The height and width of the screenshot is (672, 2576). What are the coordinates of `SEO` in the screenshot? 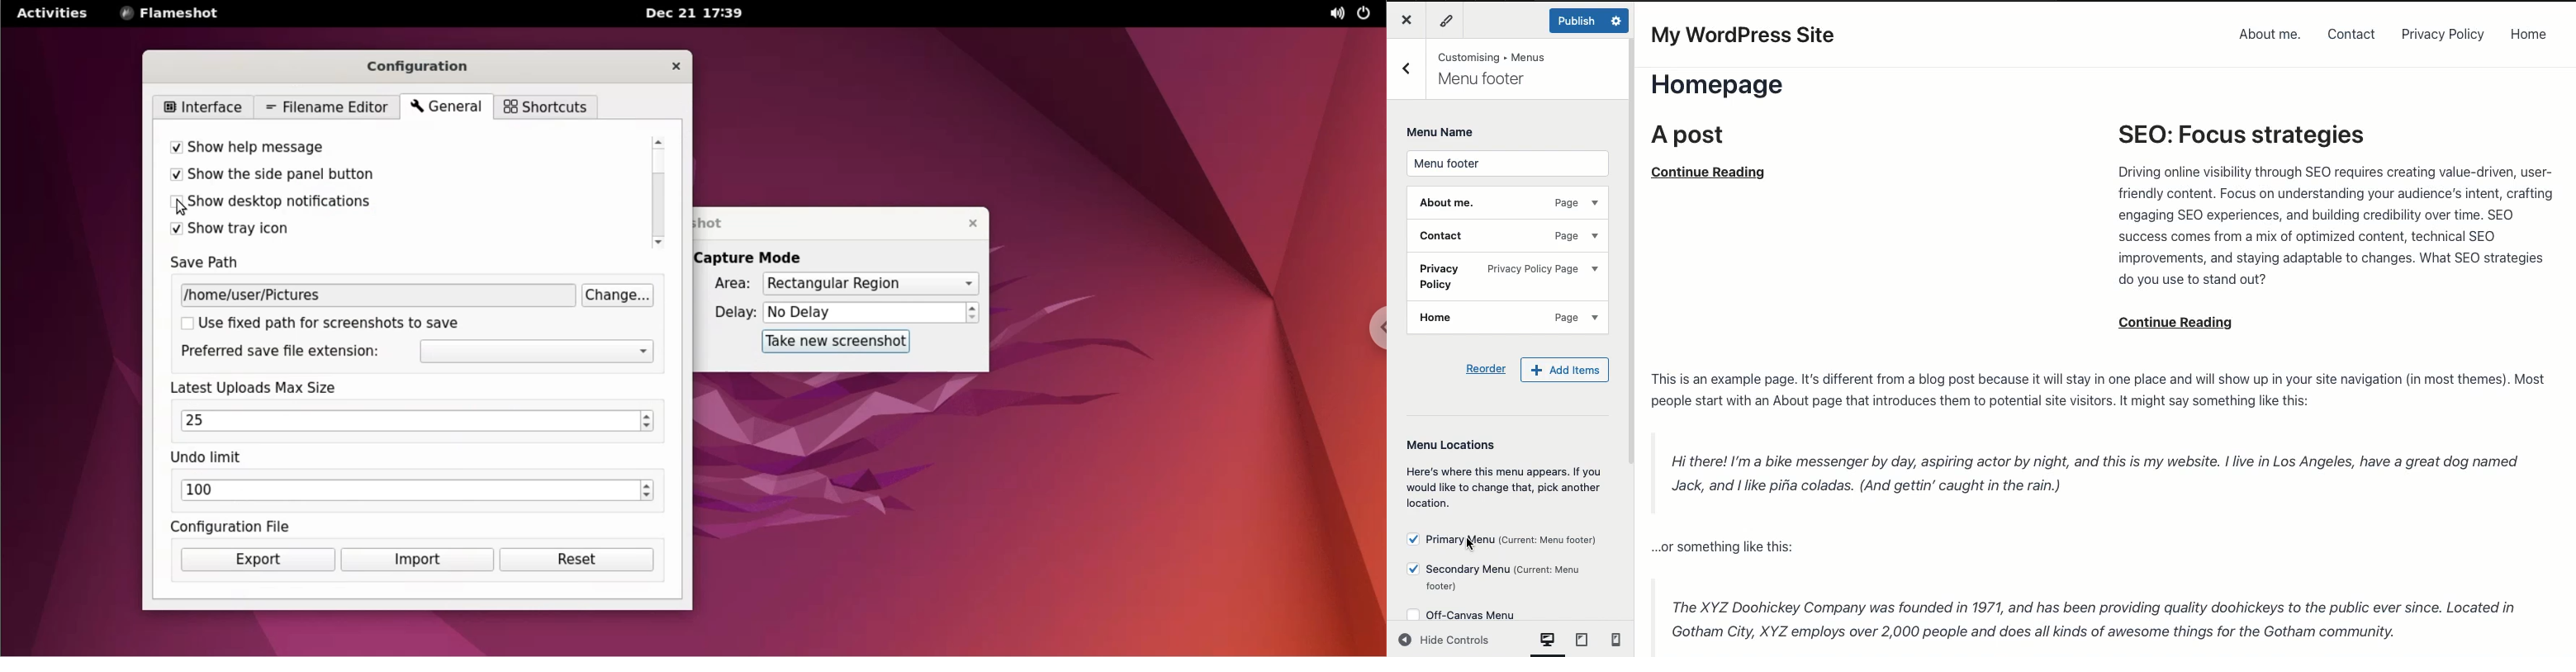 It's located at (2331, 208).